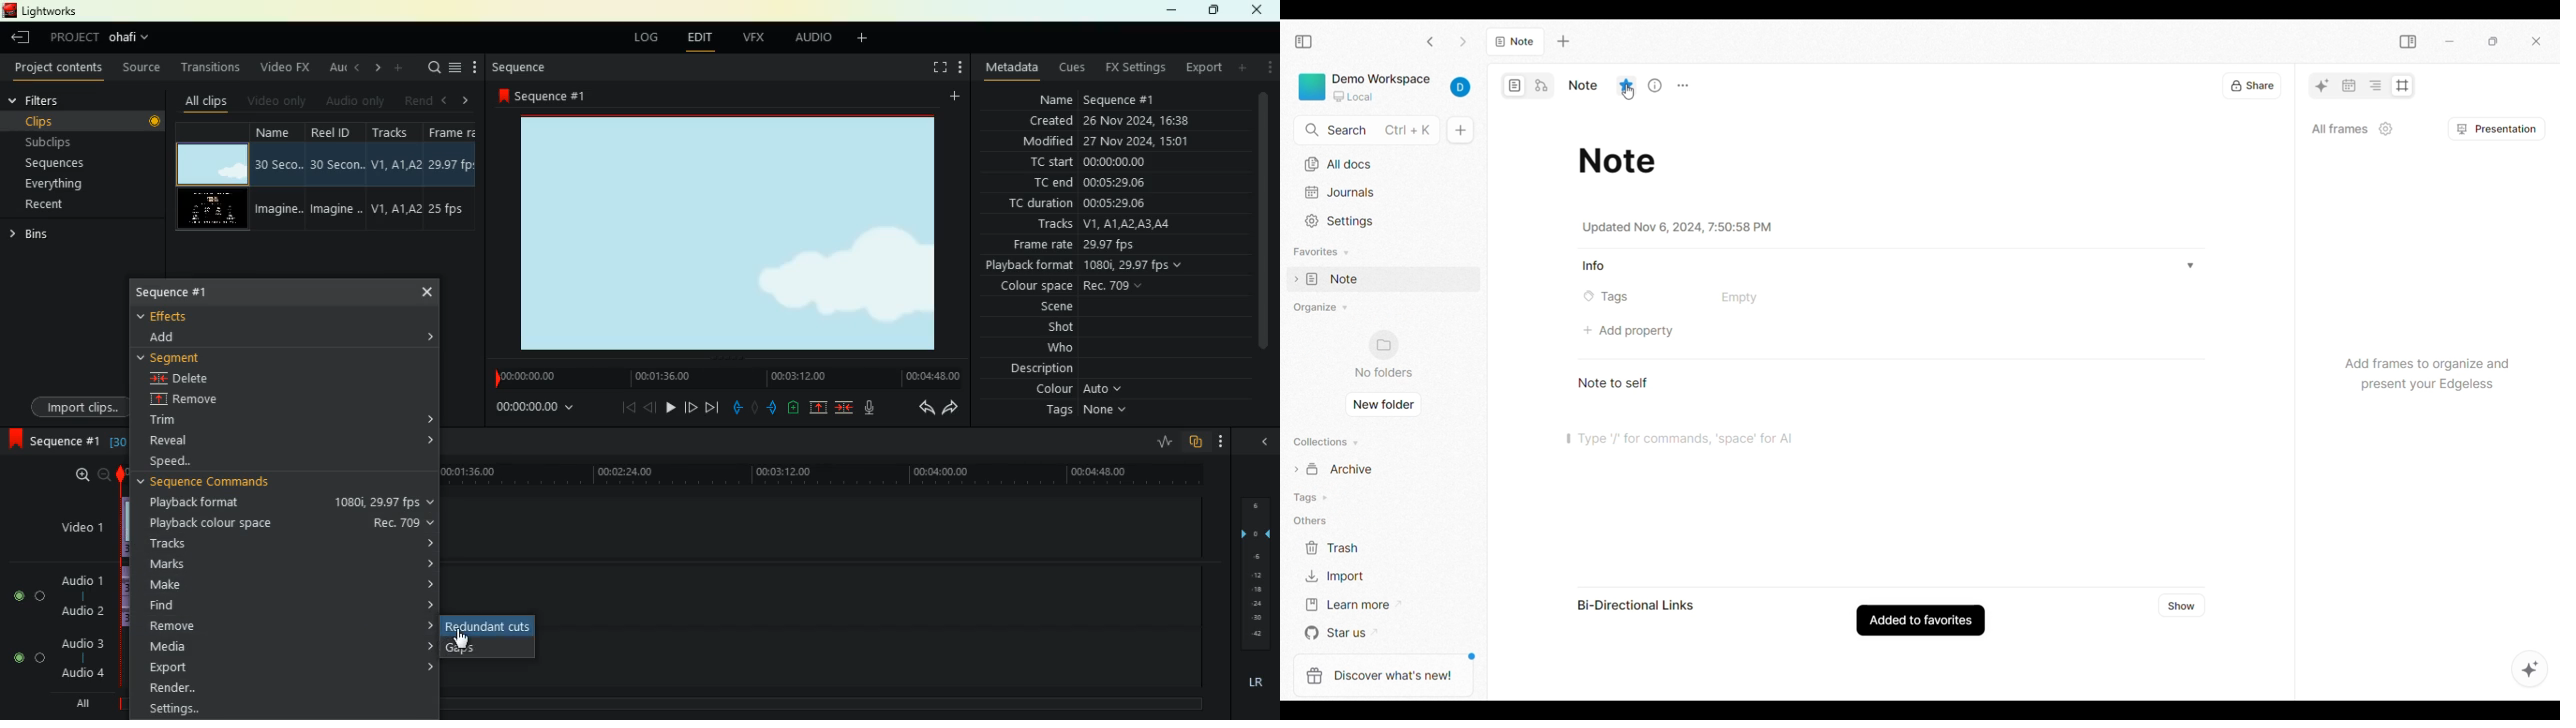 The height and width of the screenshot is (728, 2576). I want to click on tags, so click(1084, 413).